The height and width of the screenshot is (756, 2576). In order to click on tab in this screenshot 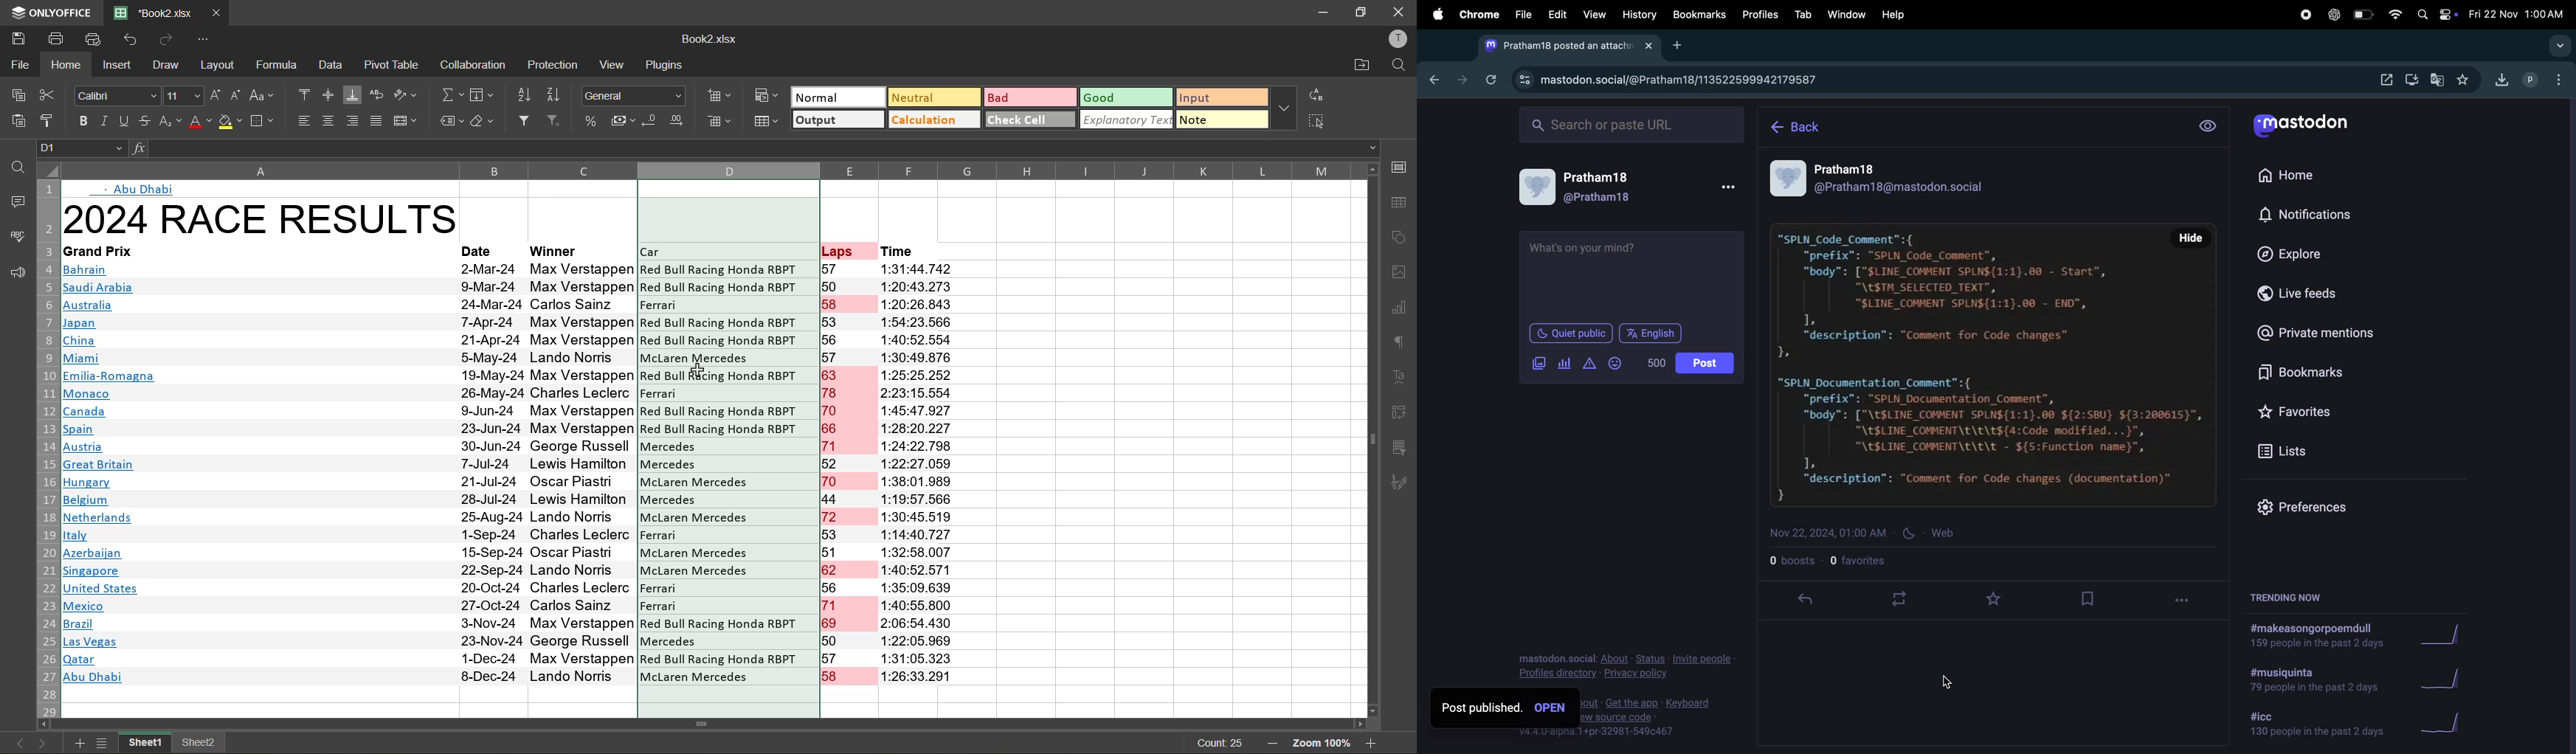, I will do `click(1801, 15)`.